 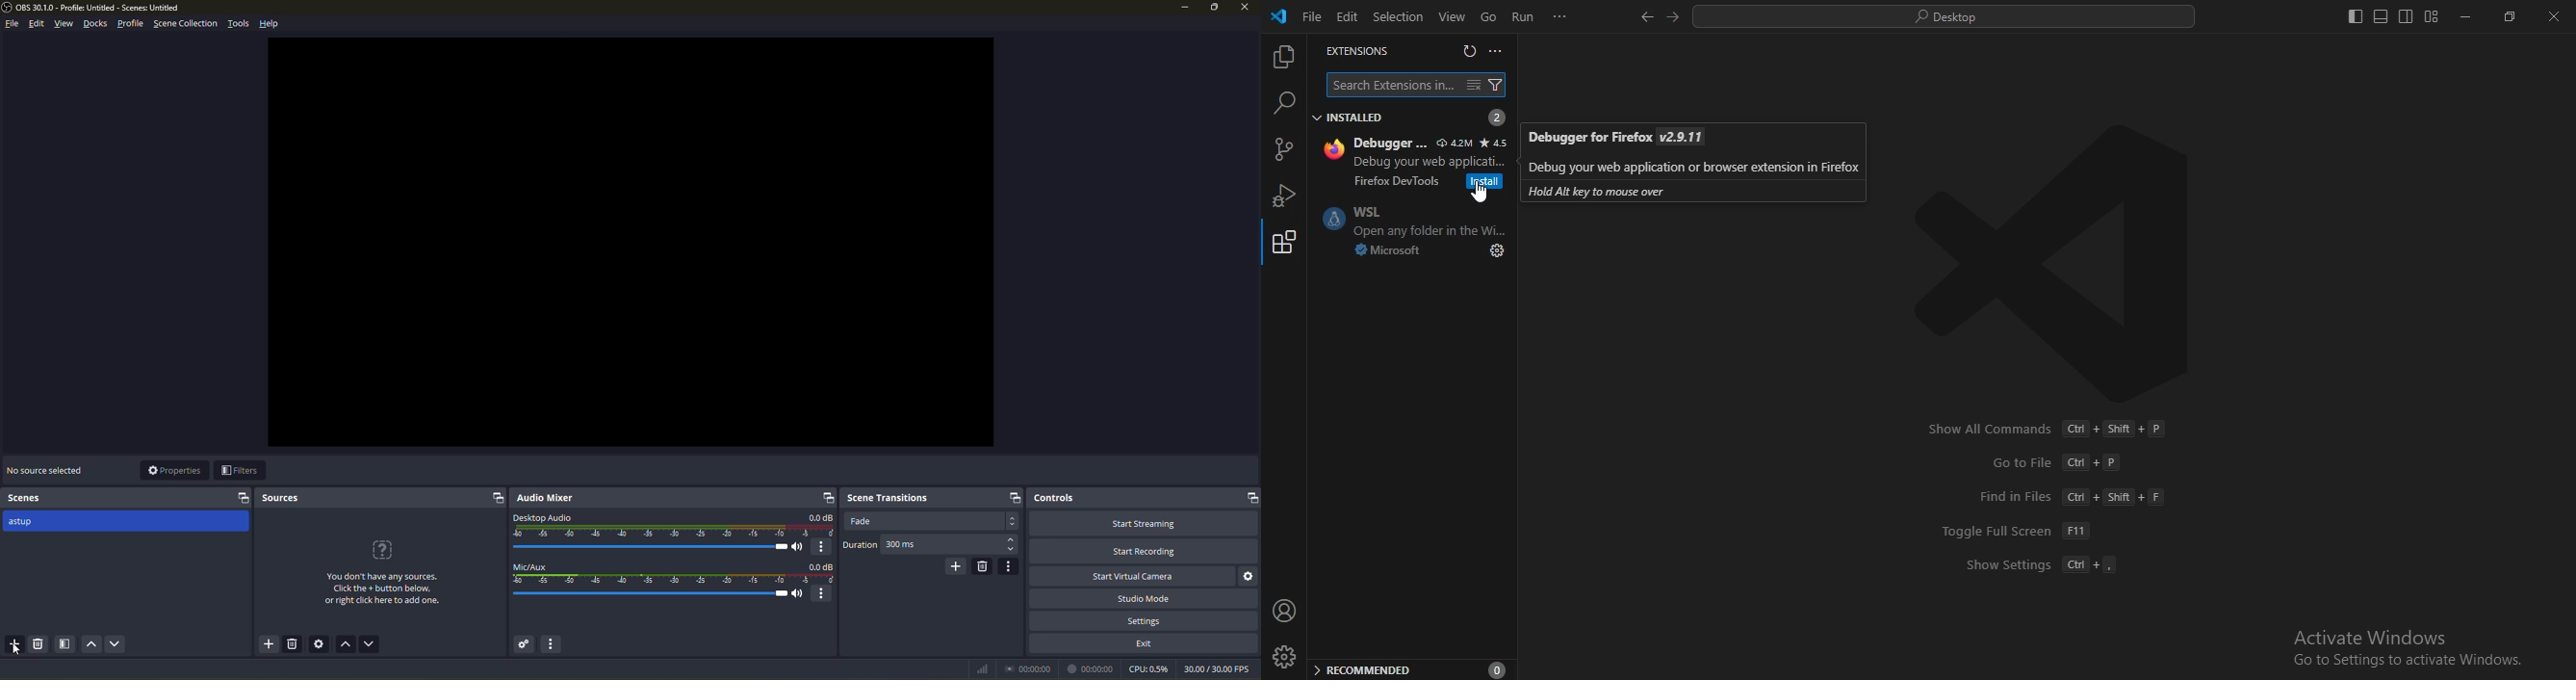 What do you see at coordinates (865, 521) in the screenshot?
I see `fade` at bounding box center [865, 521].